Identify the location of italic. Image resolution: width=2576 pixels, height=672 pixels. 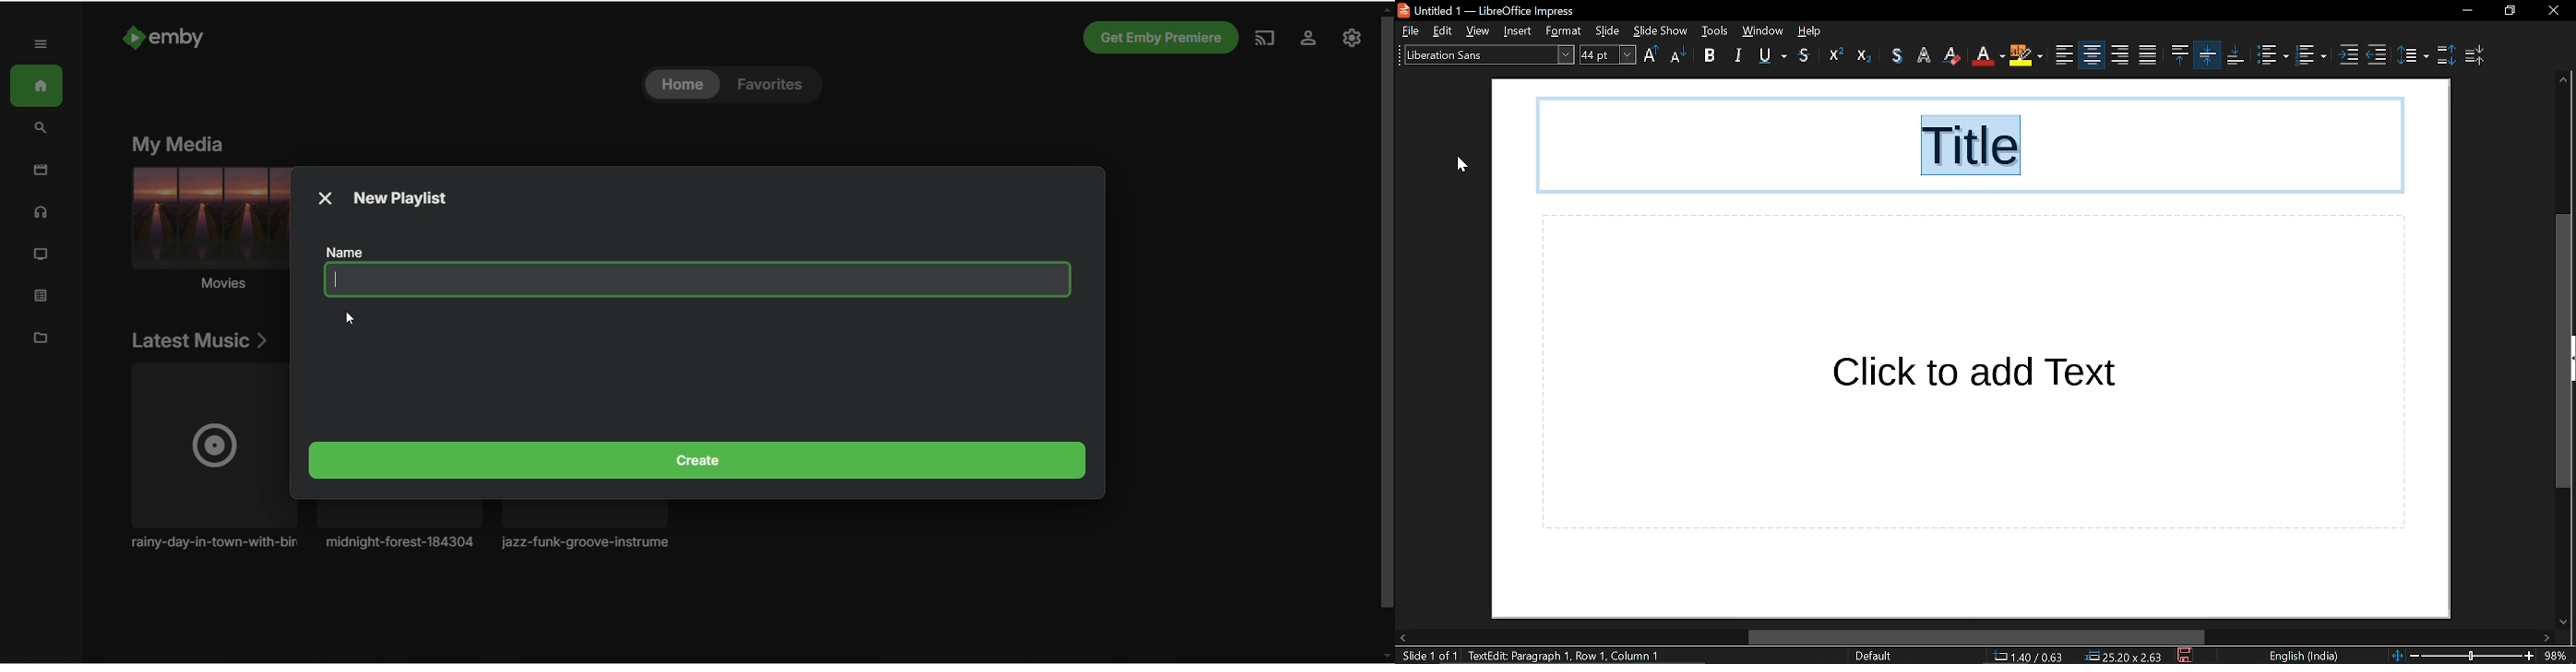
(1740, 54).